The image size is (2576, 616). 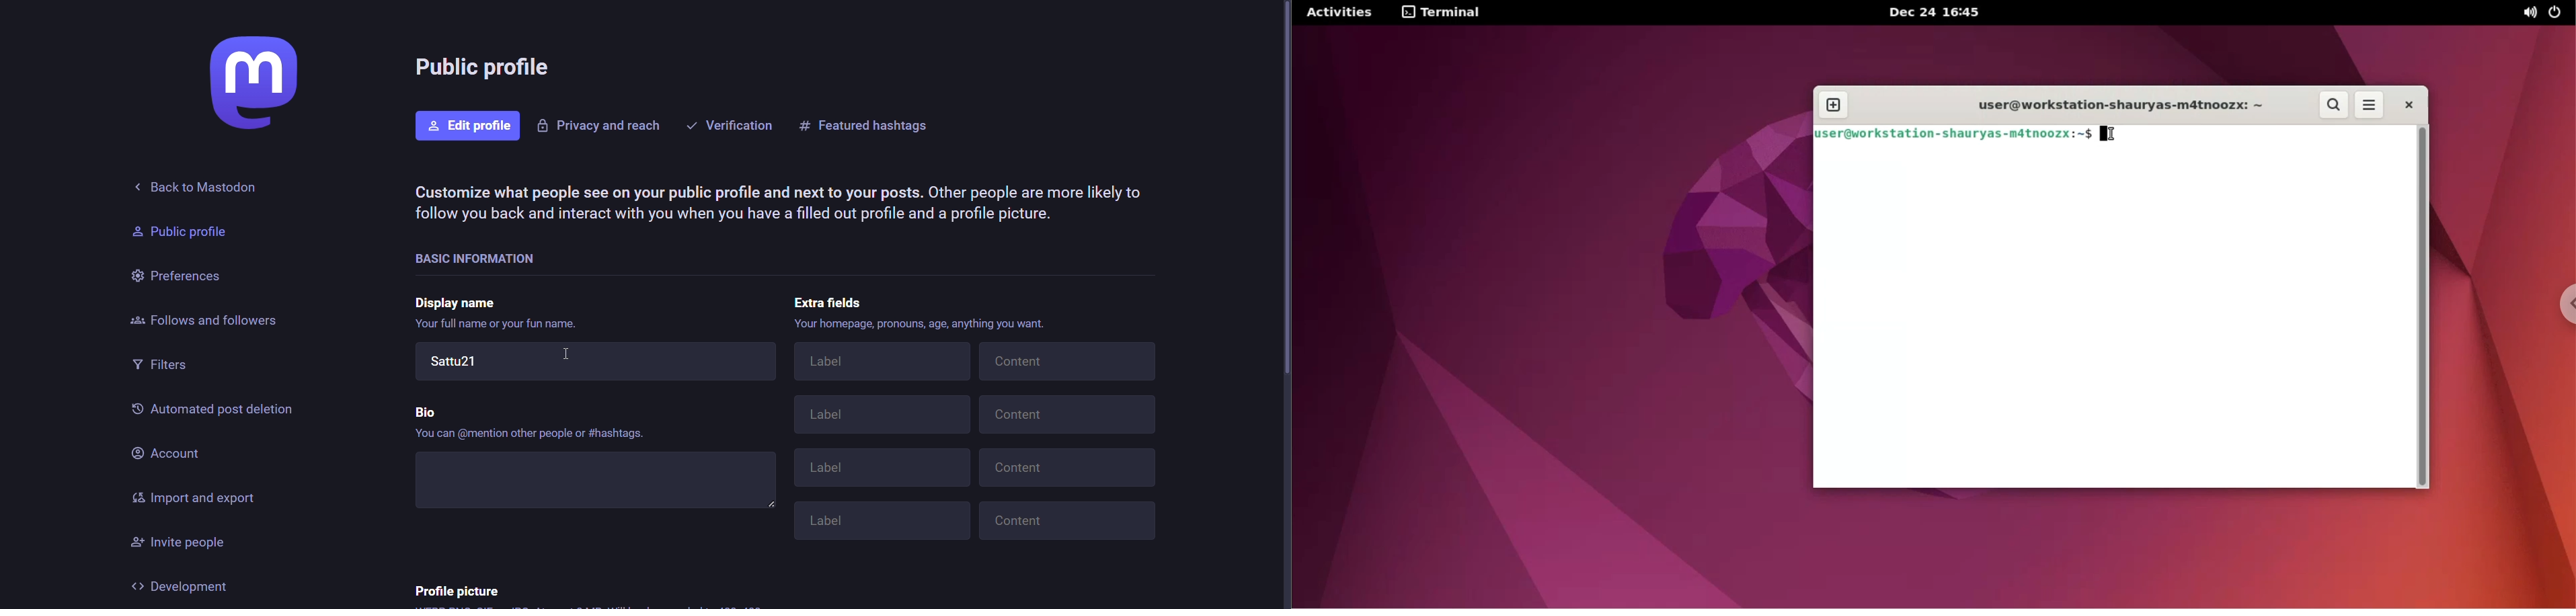 What do you see at coordinates (915, 323) in the screenshot?
I see `Your homepage, pronouns, age, anything you want.` at bounding box center [915, 323].